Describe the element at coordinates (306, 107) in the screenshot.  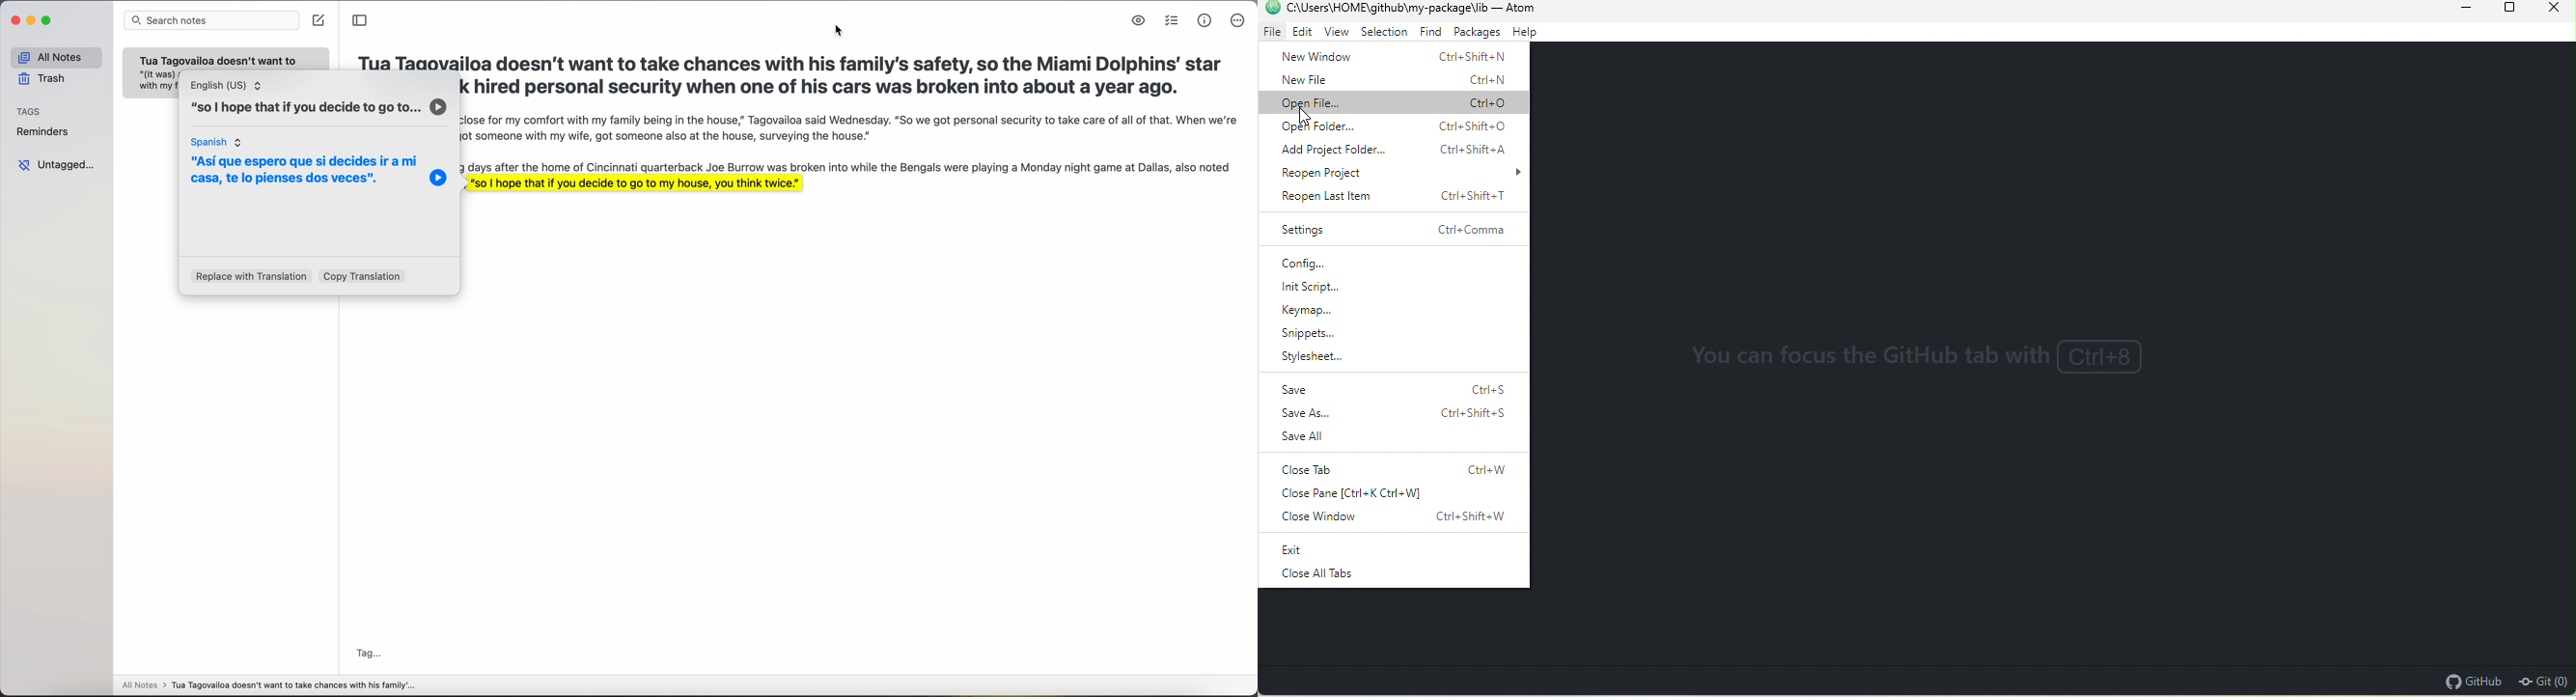
I see `“so | hope that if you decide to go to...` at that location.